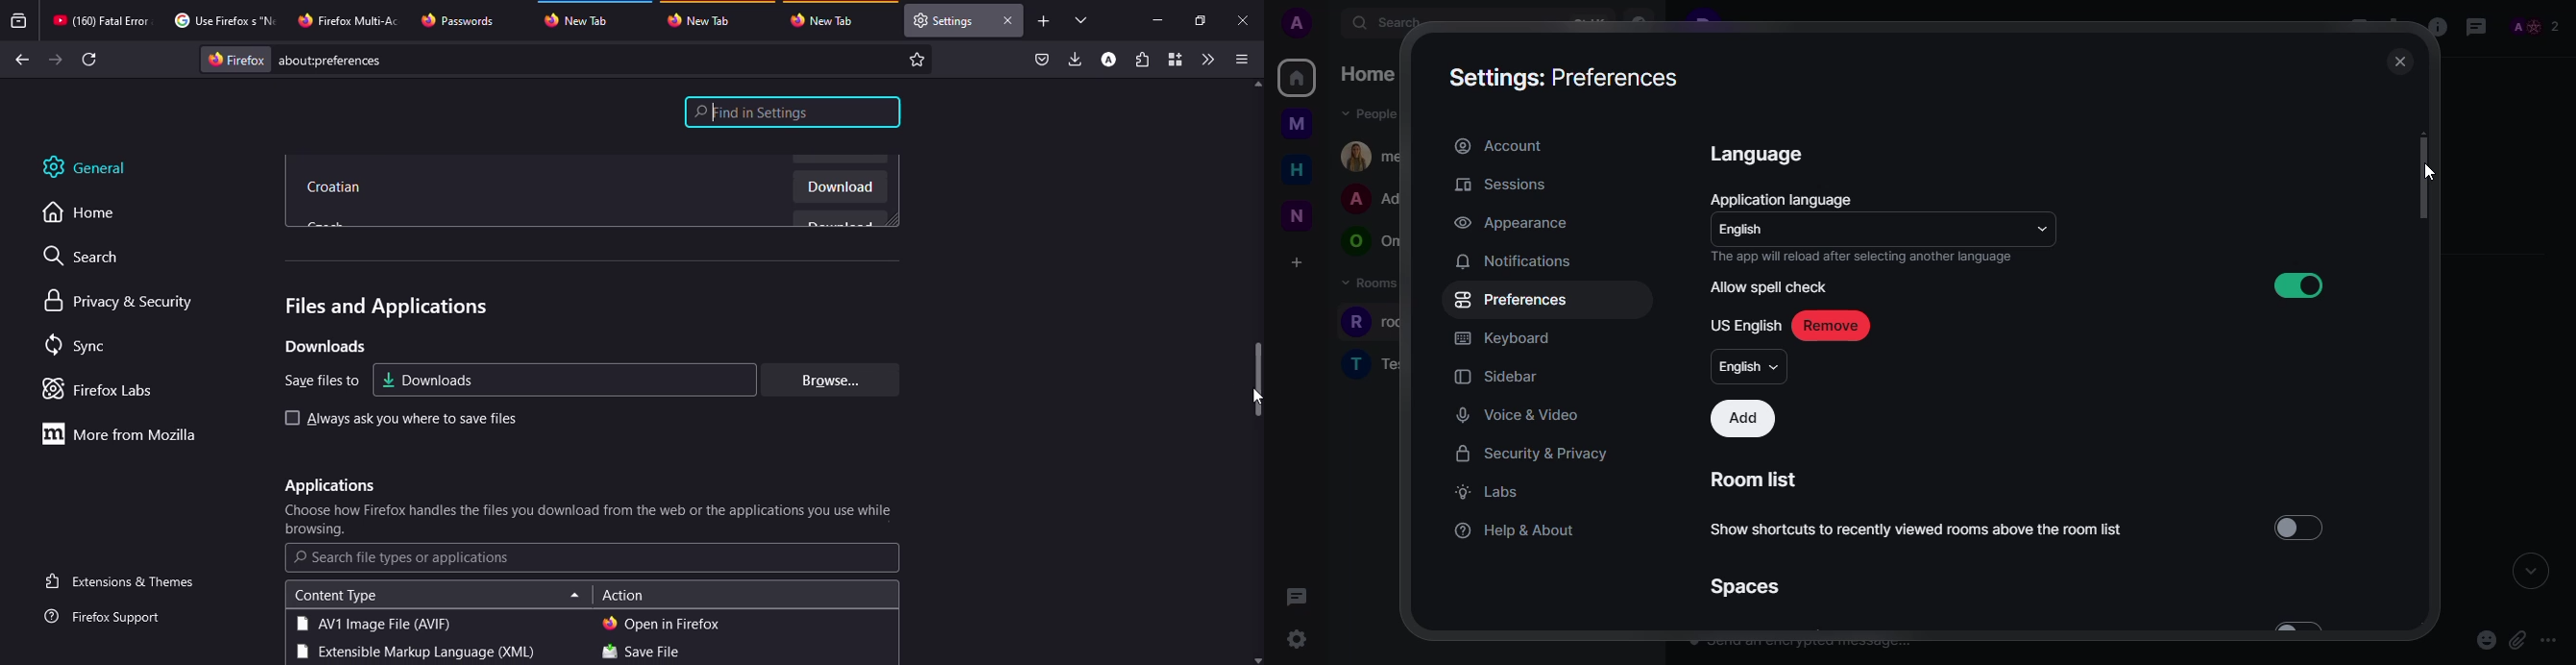 The height and width of the screenshot is (672, 2576). Describe the element at coordinates (2548, 639) in the screenshot. I see `more` at that location.